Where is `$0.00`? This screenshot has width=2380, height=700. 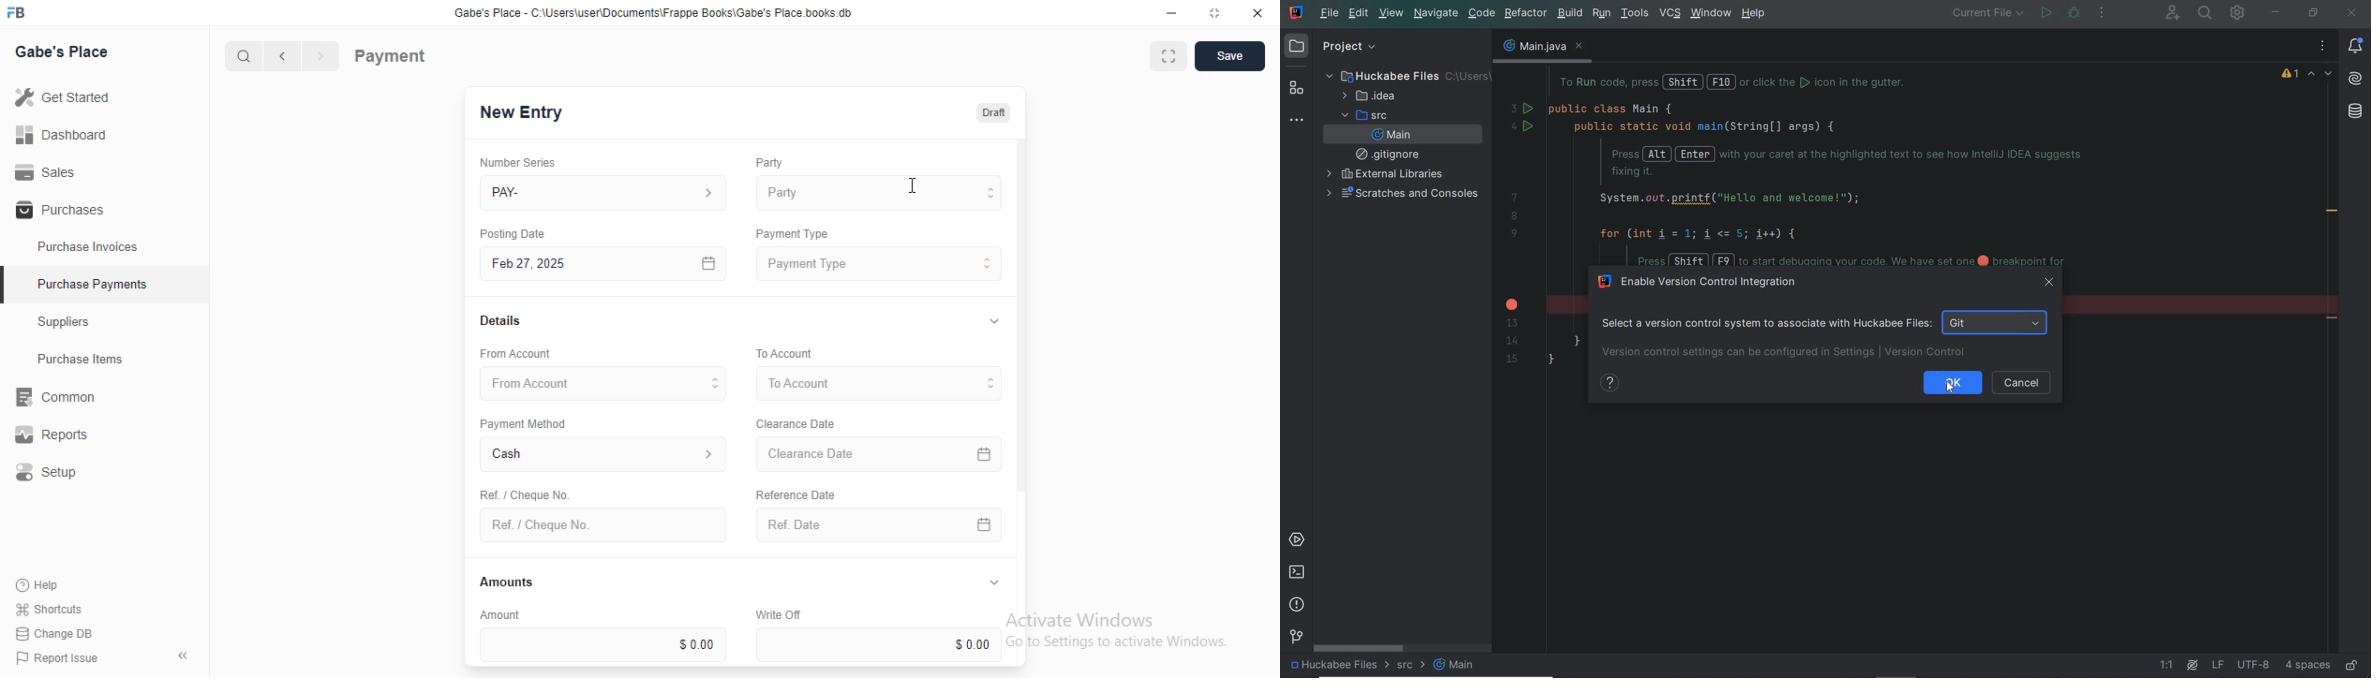 $0.00 is located at coordinates (882, 644).